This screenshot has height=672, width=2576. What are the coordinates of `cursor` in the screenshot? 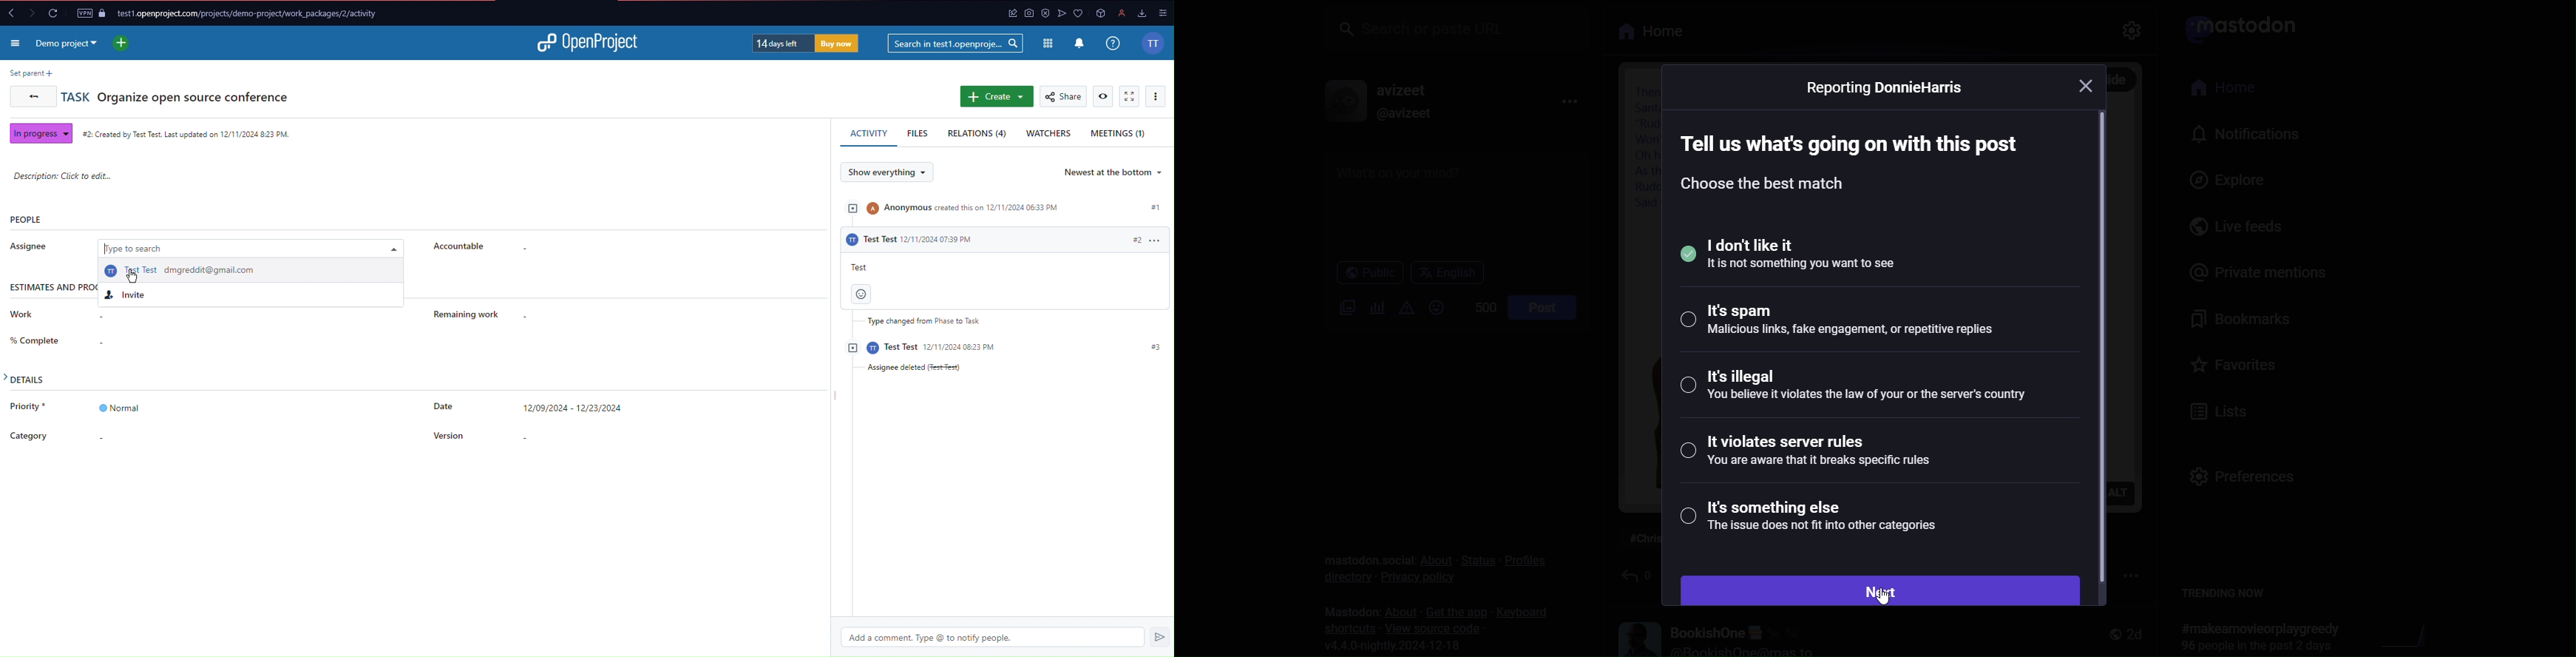 It's located at (1876, 598).